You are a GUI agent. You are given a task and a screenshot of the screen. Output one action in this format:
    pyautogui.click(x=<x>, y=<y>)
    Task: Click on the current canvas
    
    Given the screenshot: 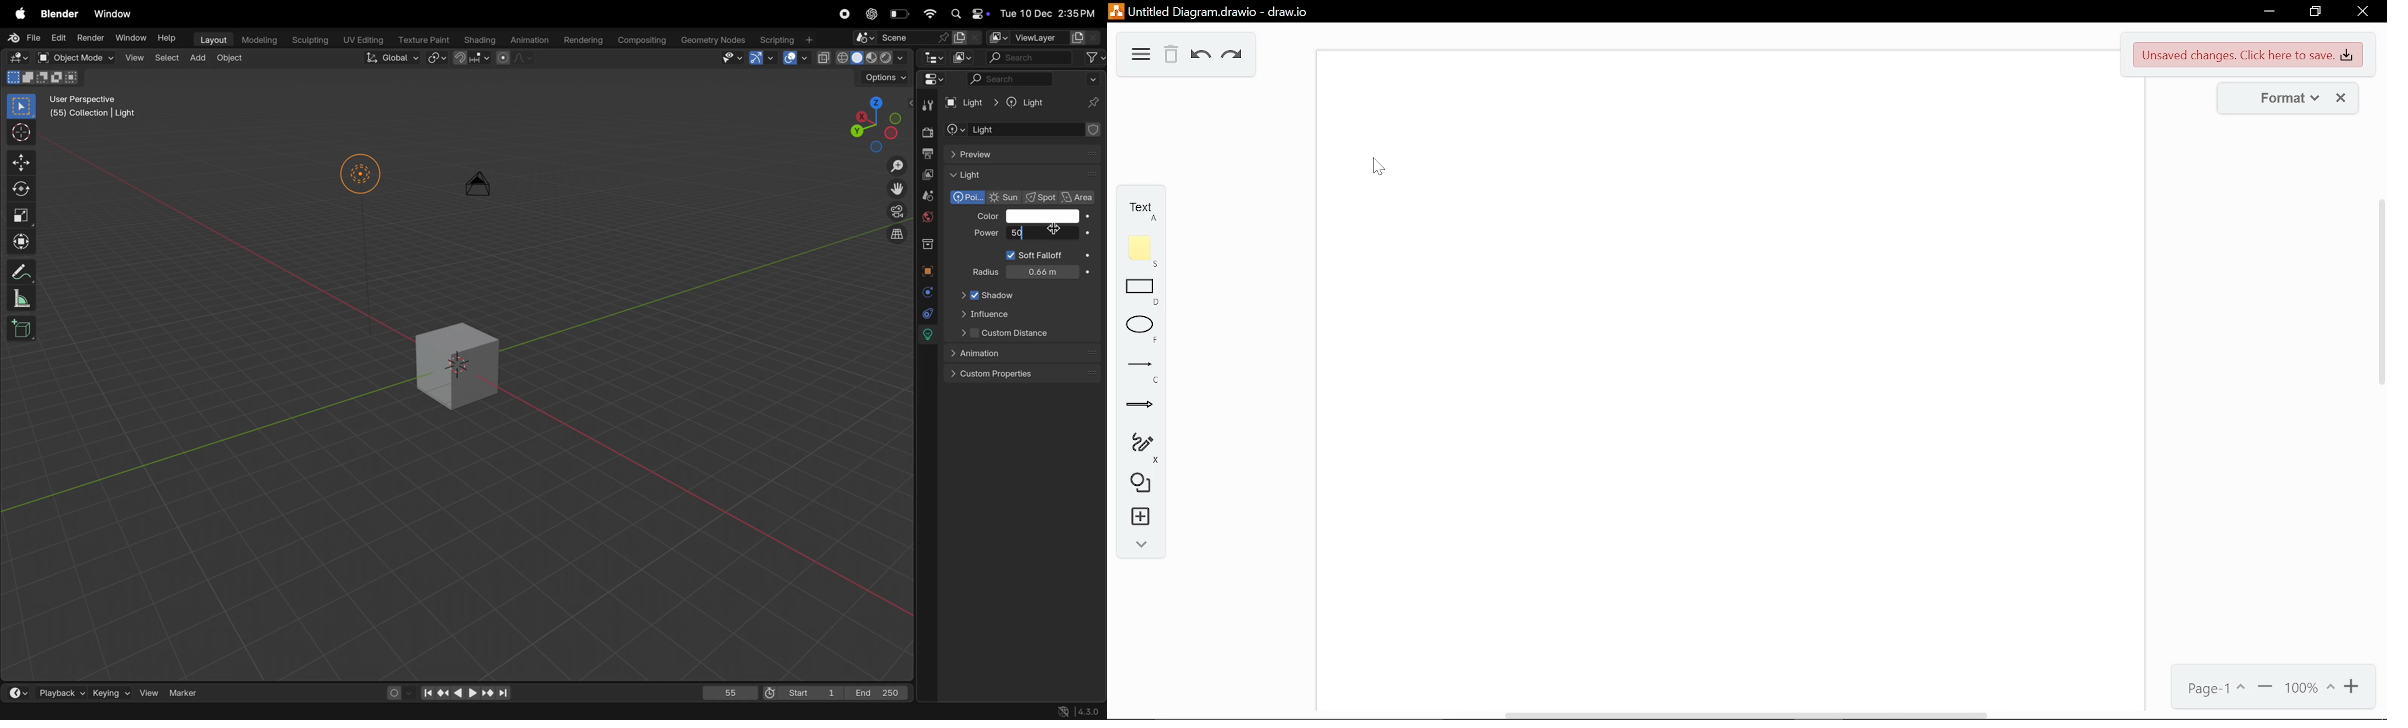 What is the action you would take?
    pyautogui.click(x=1717, y=377)
    